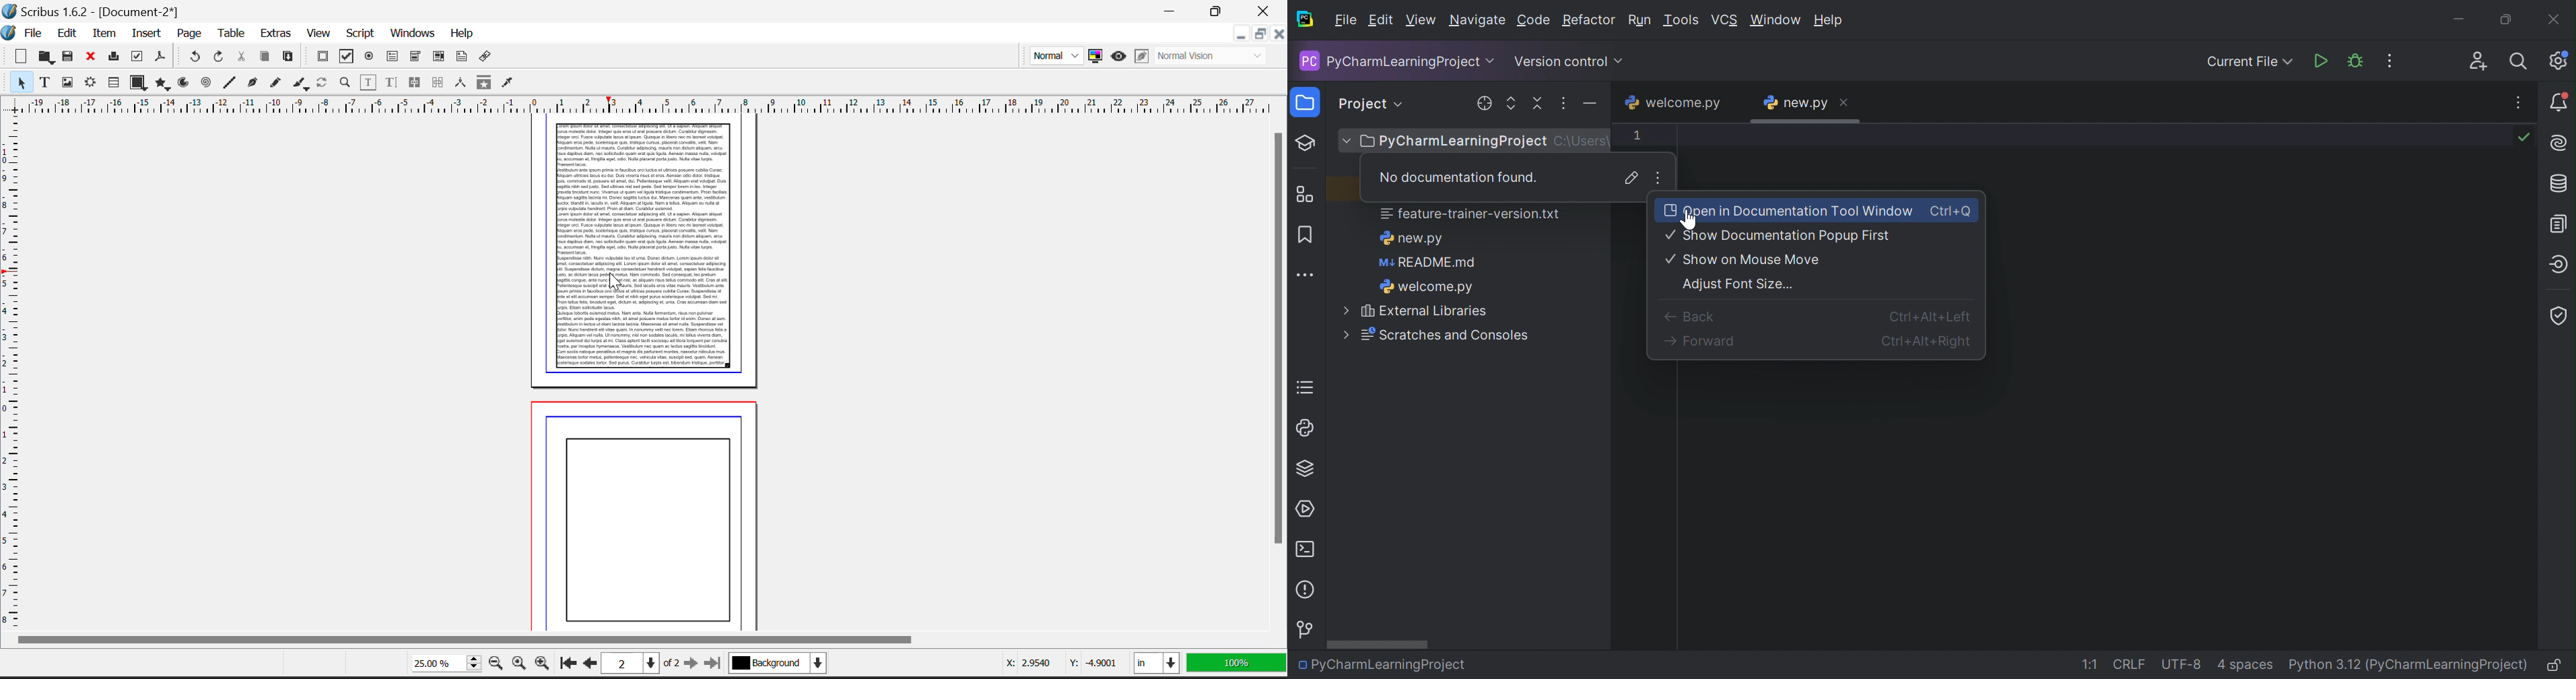 The image size is (2576, 700). What do you see at coordinates (319, 34) in the screenshot?
I see `View` at bounding box center [319, 34].